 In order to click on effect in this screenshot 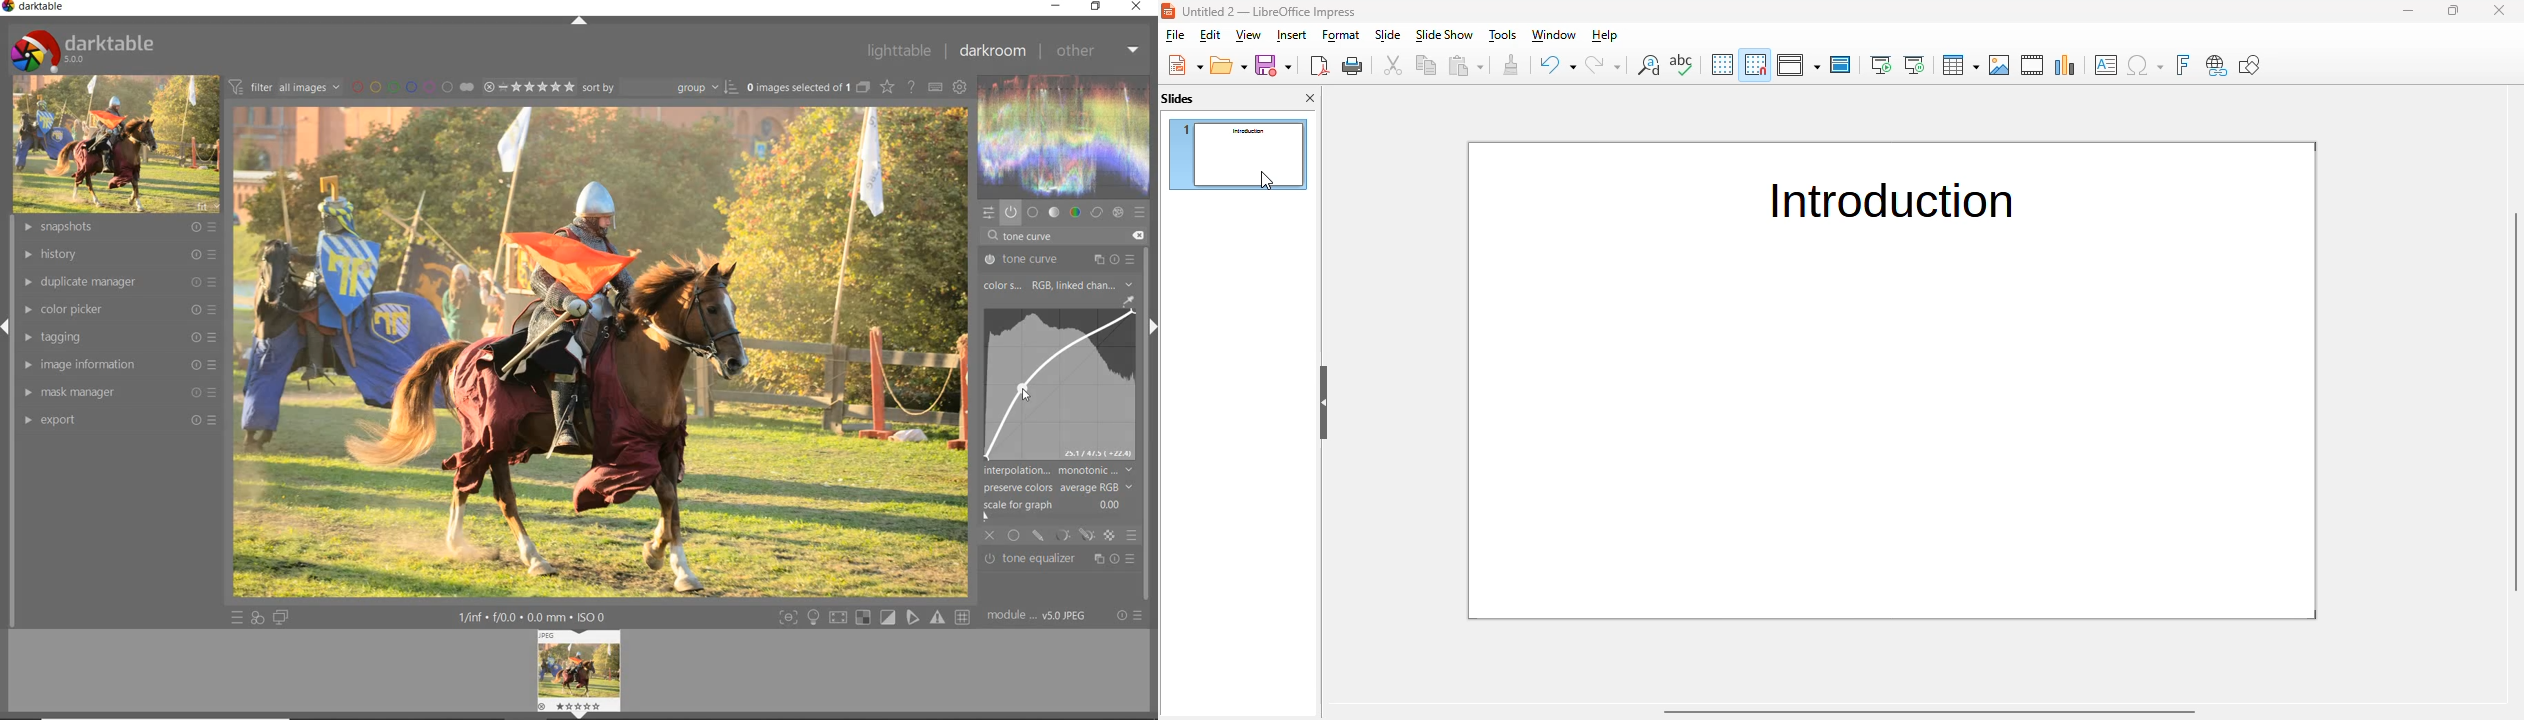, I will do `click(1117, 212)`.